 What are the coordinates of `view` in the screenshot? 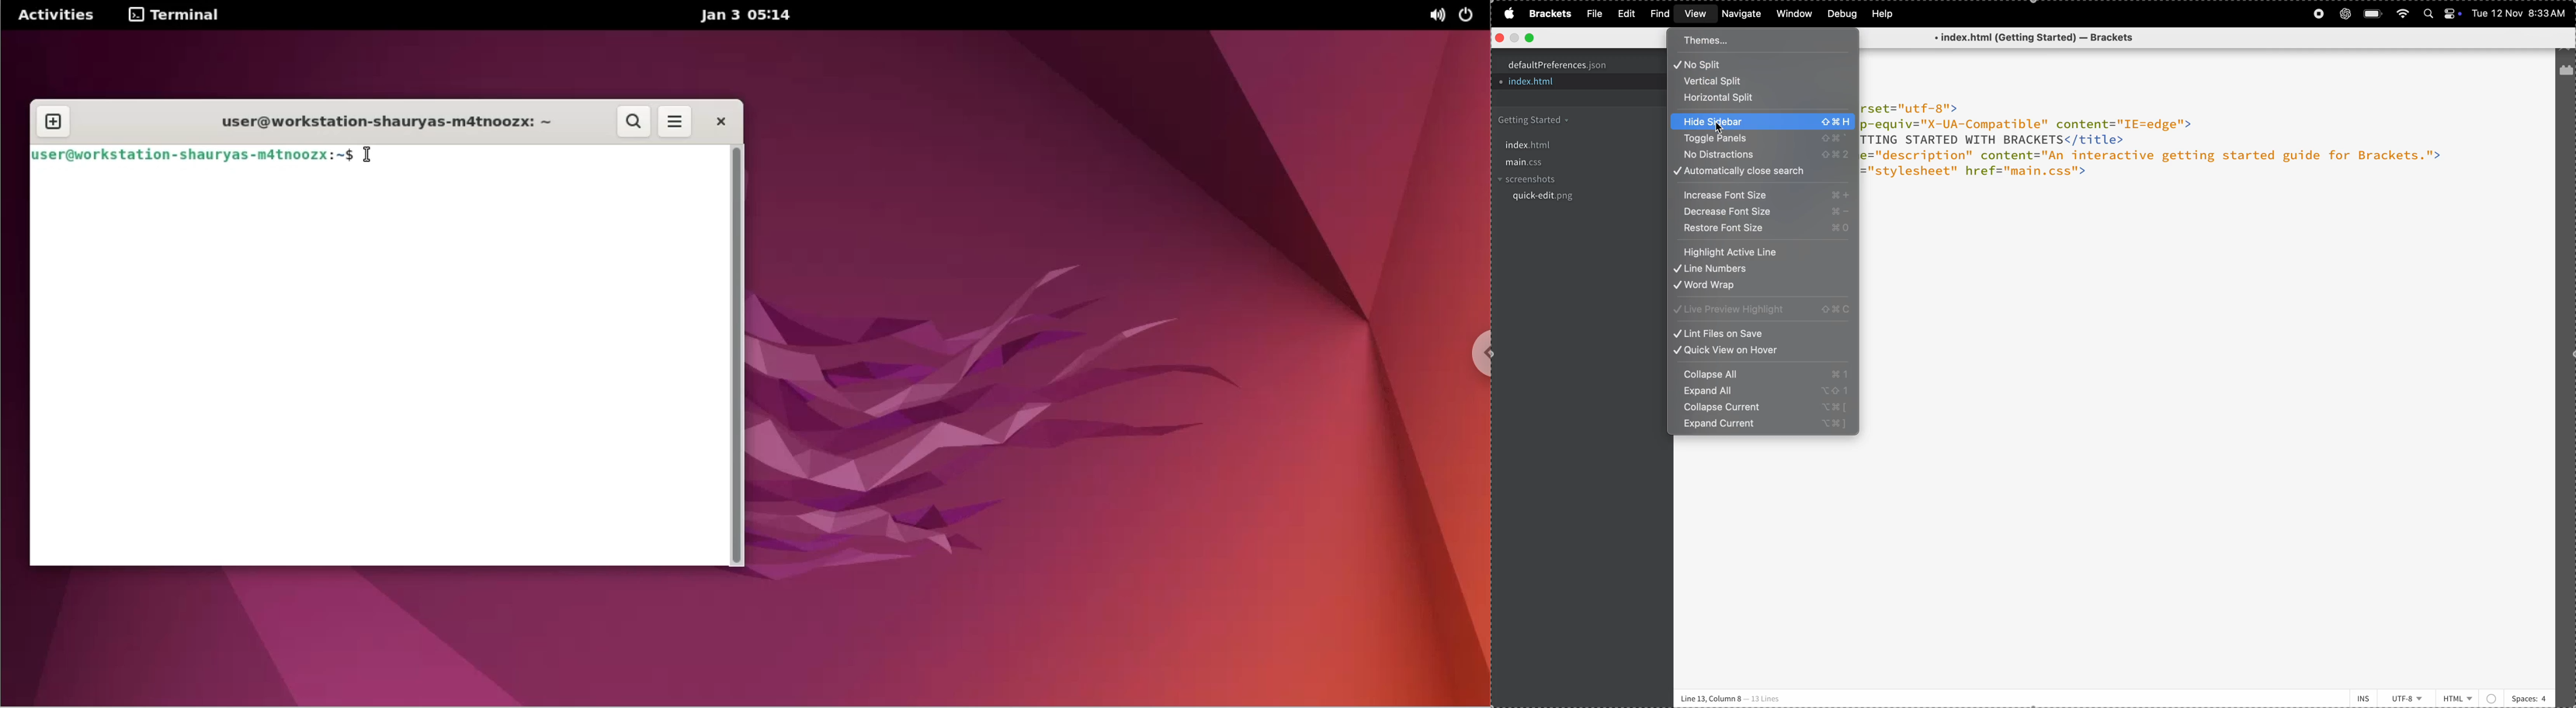 It's located at (1694, 15).